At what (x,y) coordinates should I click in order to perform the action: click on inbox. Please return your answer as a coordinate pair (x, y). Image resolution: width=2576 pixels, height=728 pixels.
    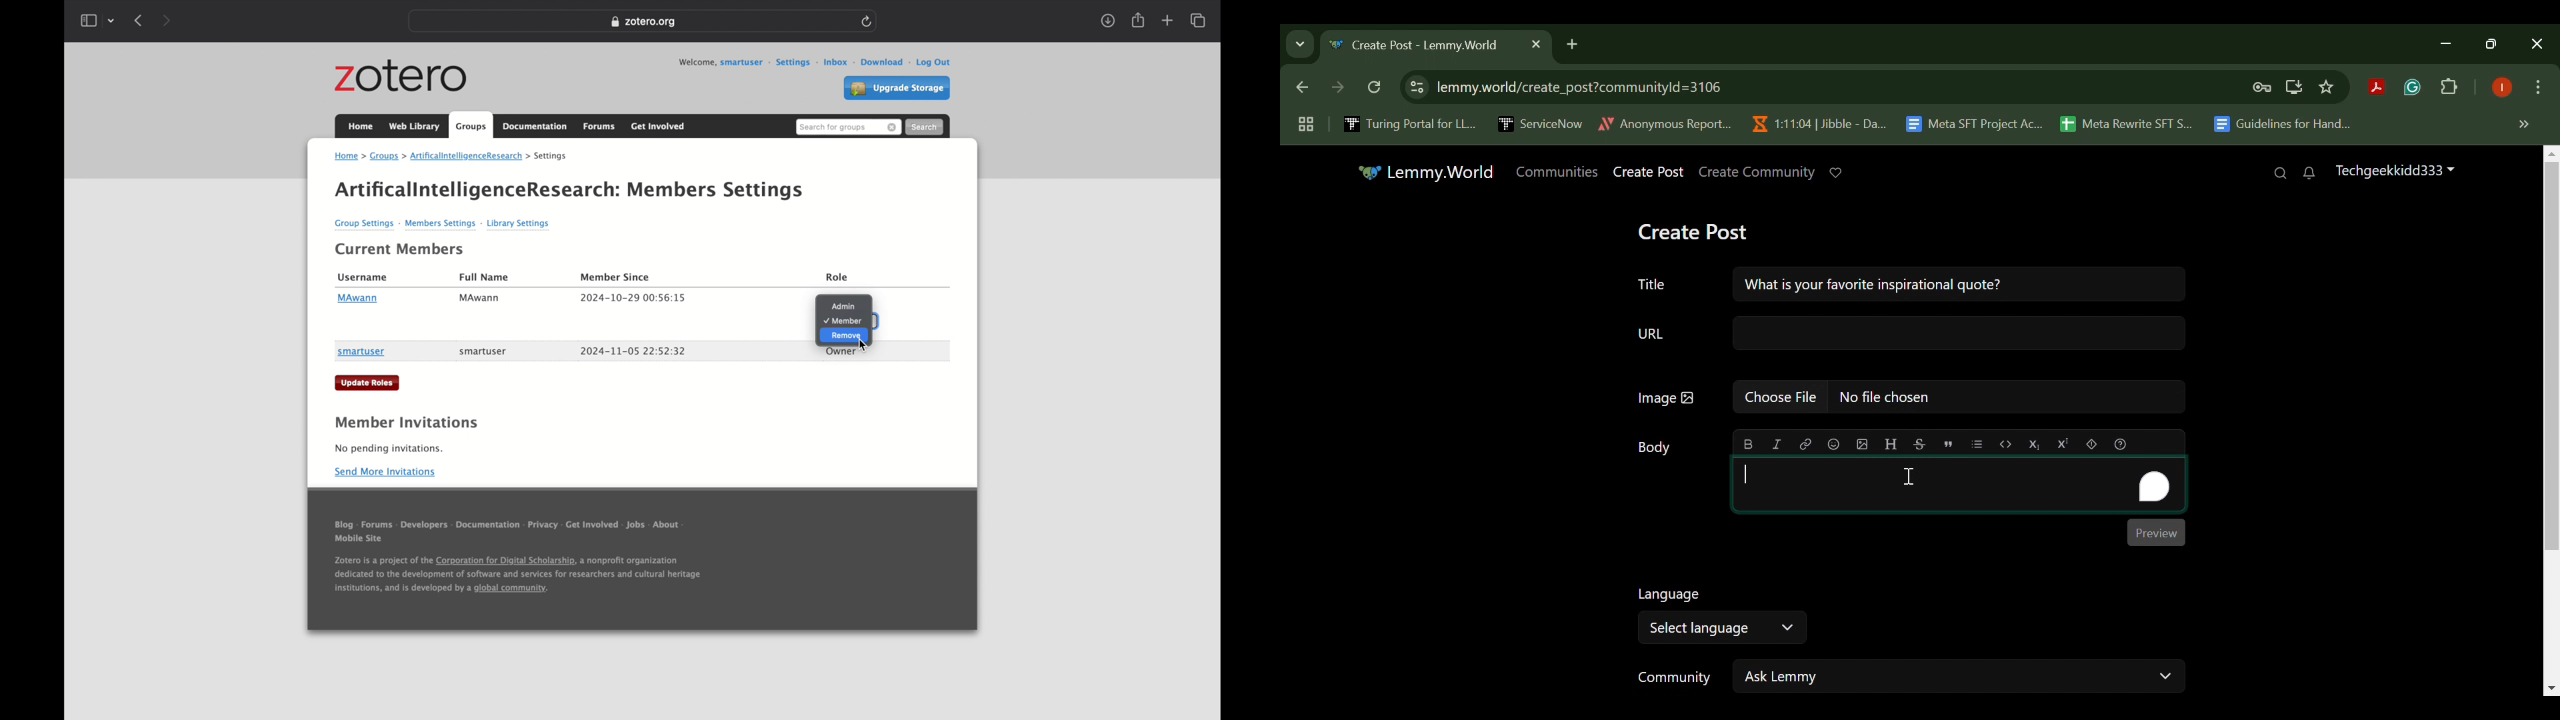
    Looking at the image, I should click on (830, 61).